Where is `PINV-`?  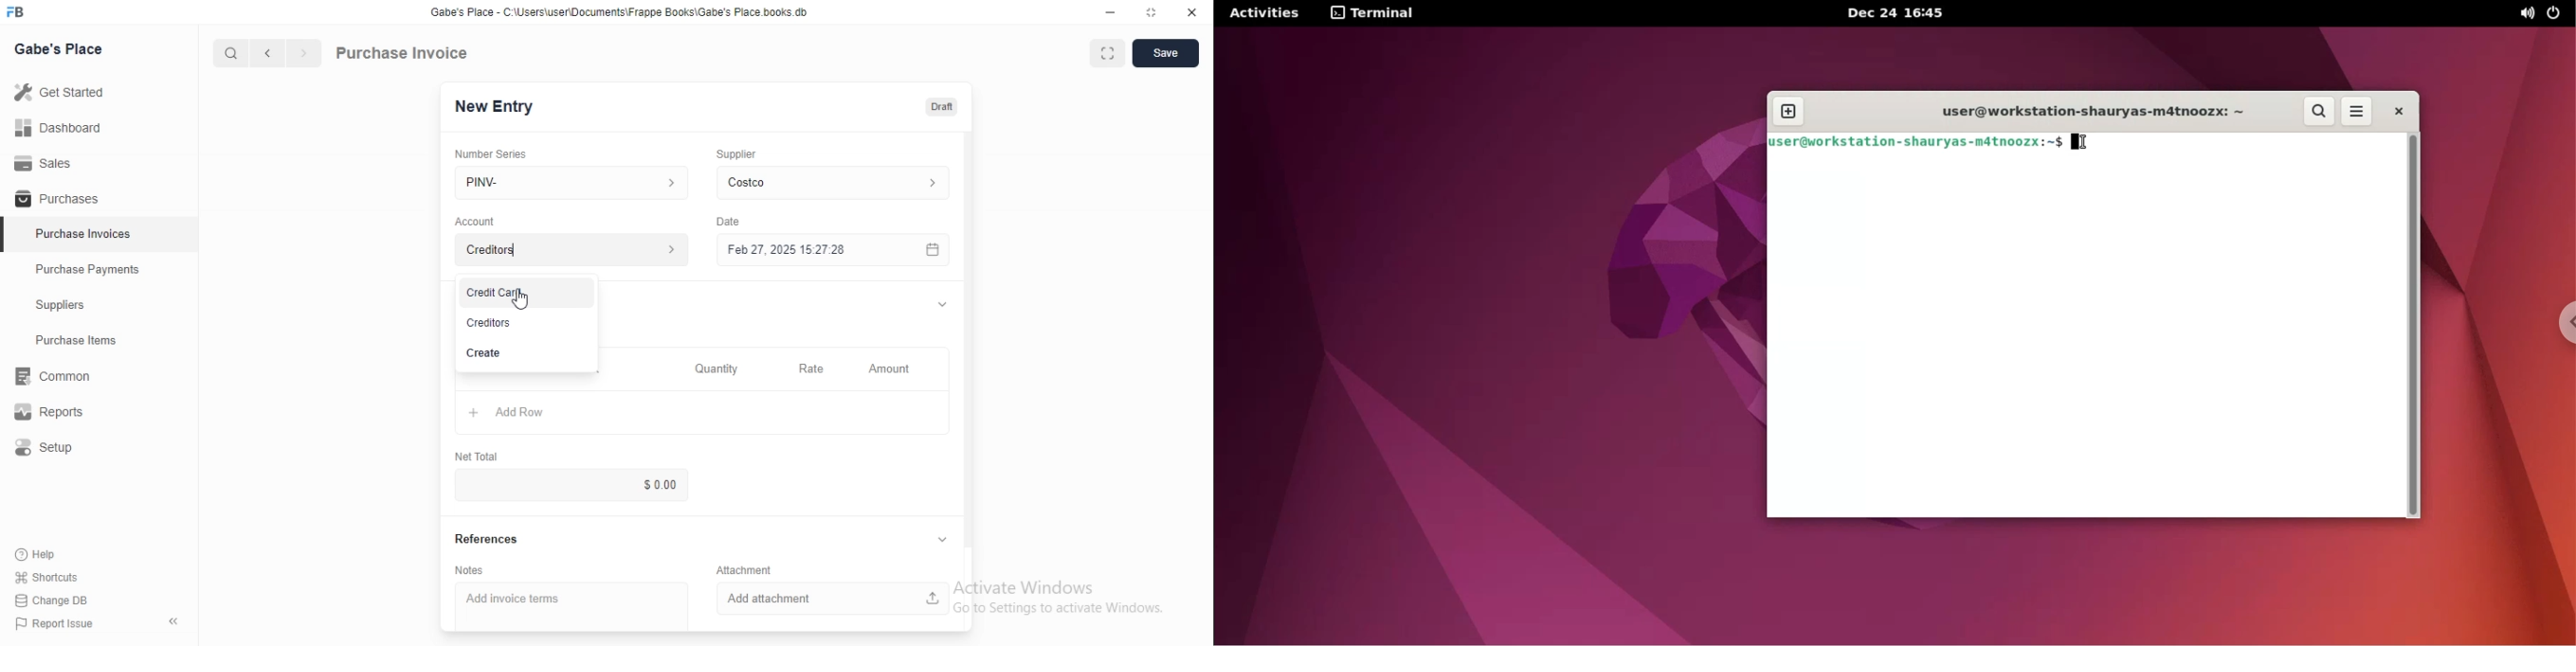
PINV- is located at coordinates (571, 183).